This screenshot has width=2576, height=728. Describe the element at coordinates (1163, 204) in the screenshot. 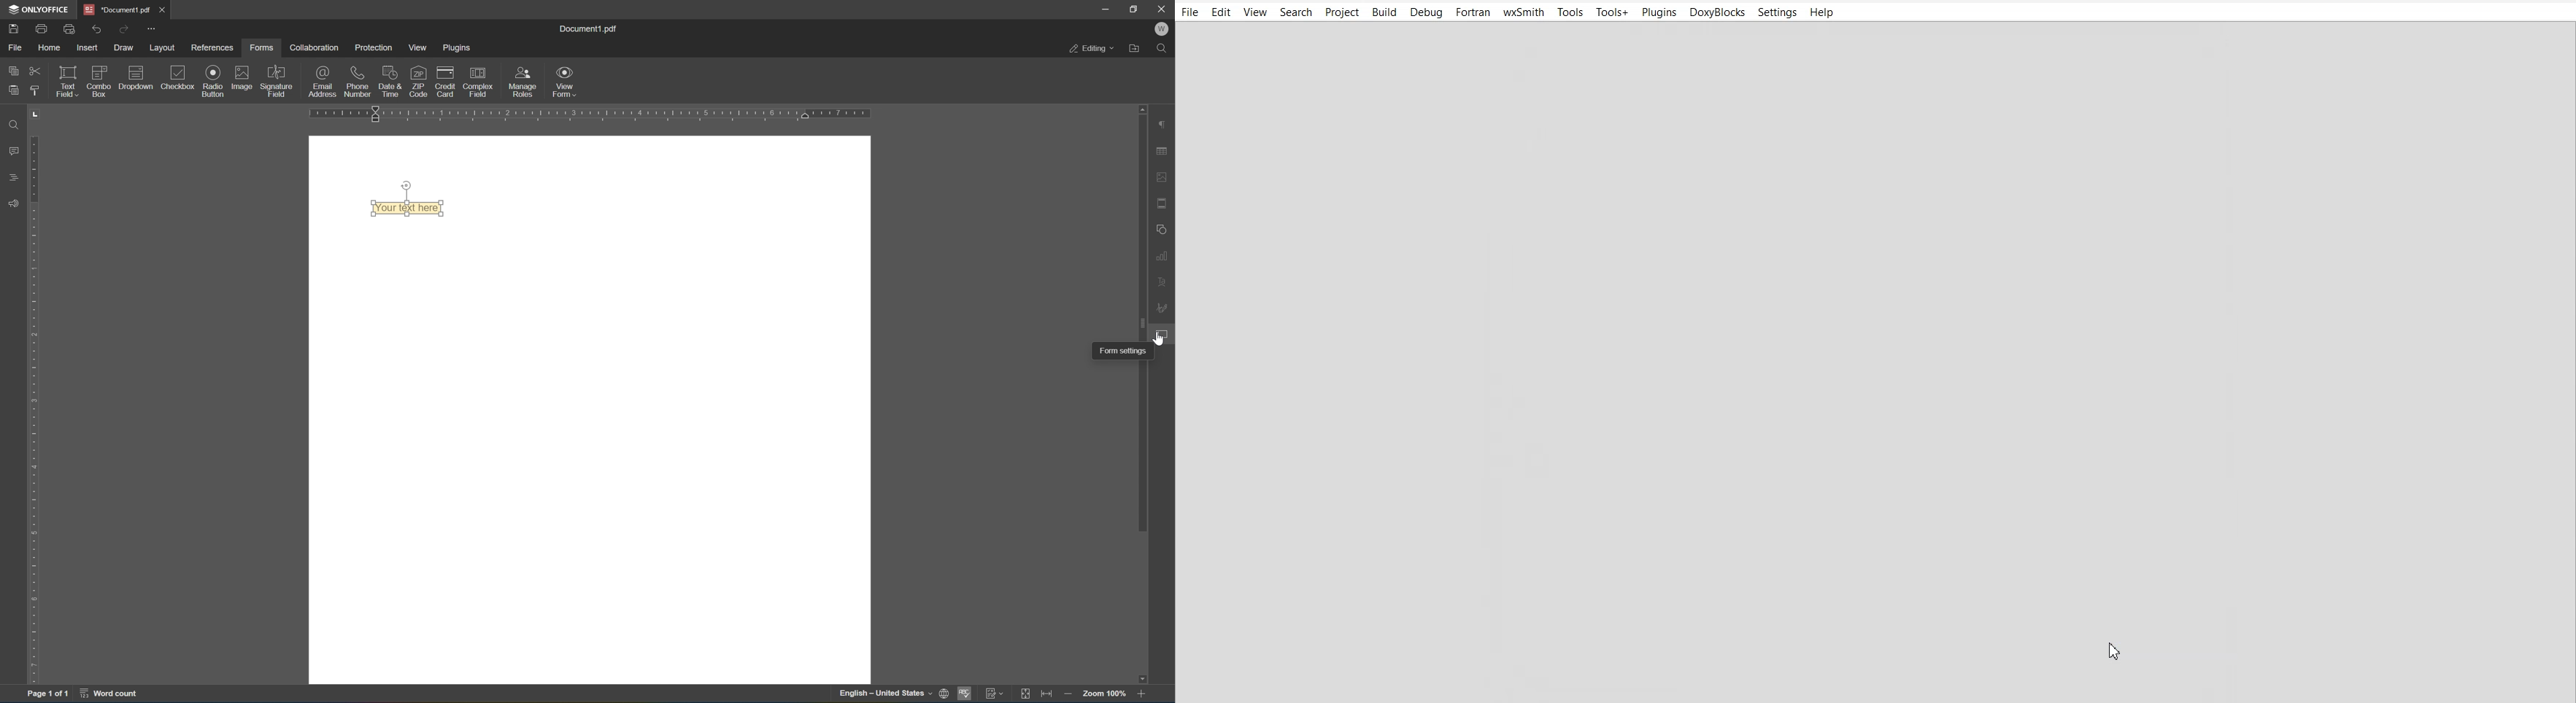

I see `header & footer settings` at that location.